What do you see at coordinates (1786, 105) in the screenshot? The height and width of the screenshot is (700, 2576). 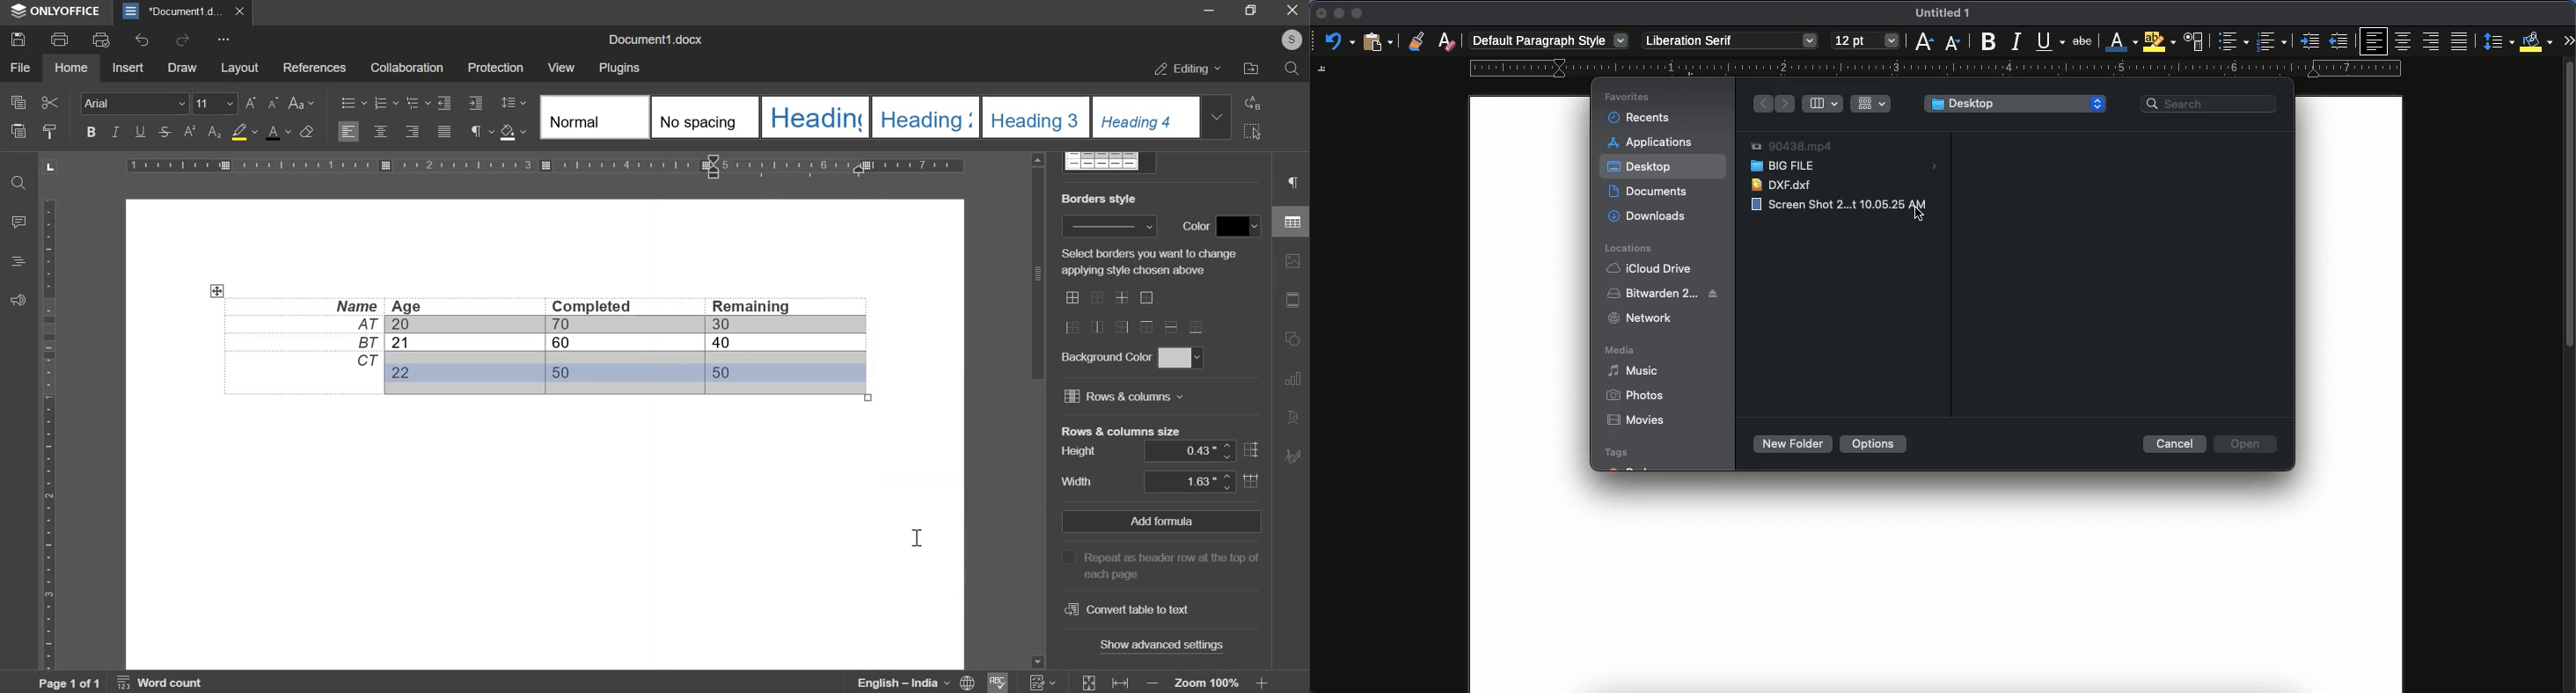 I see `left` at bounding box center [1786, 105].